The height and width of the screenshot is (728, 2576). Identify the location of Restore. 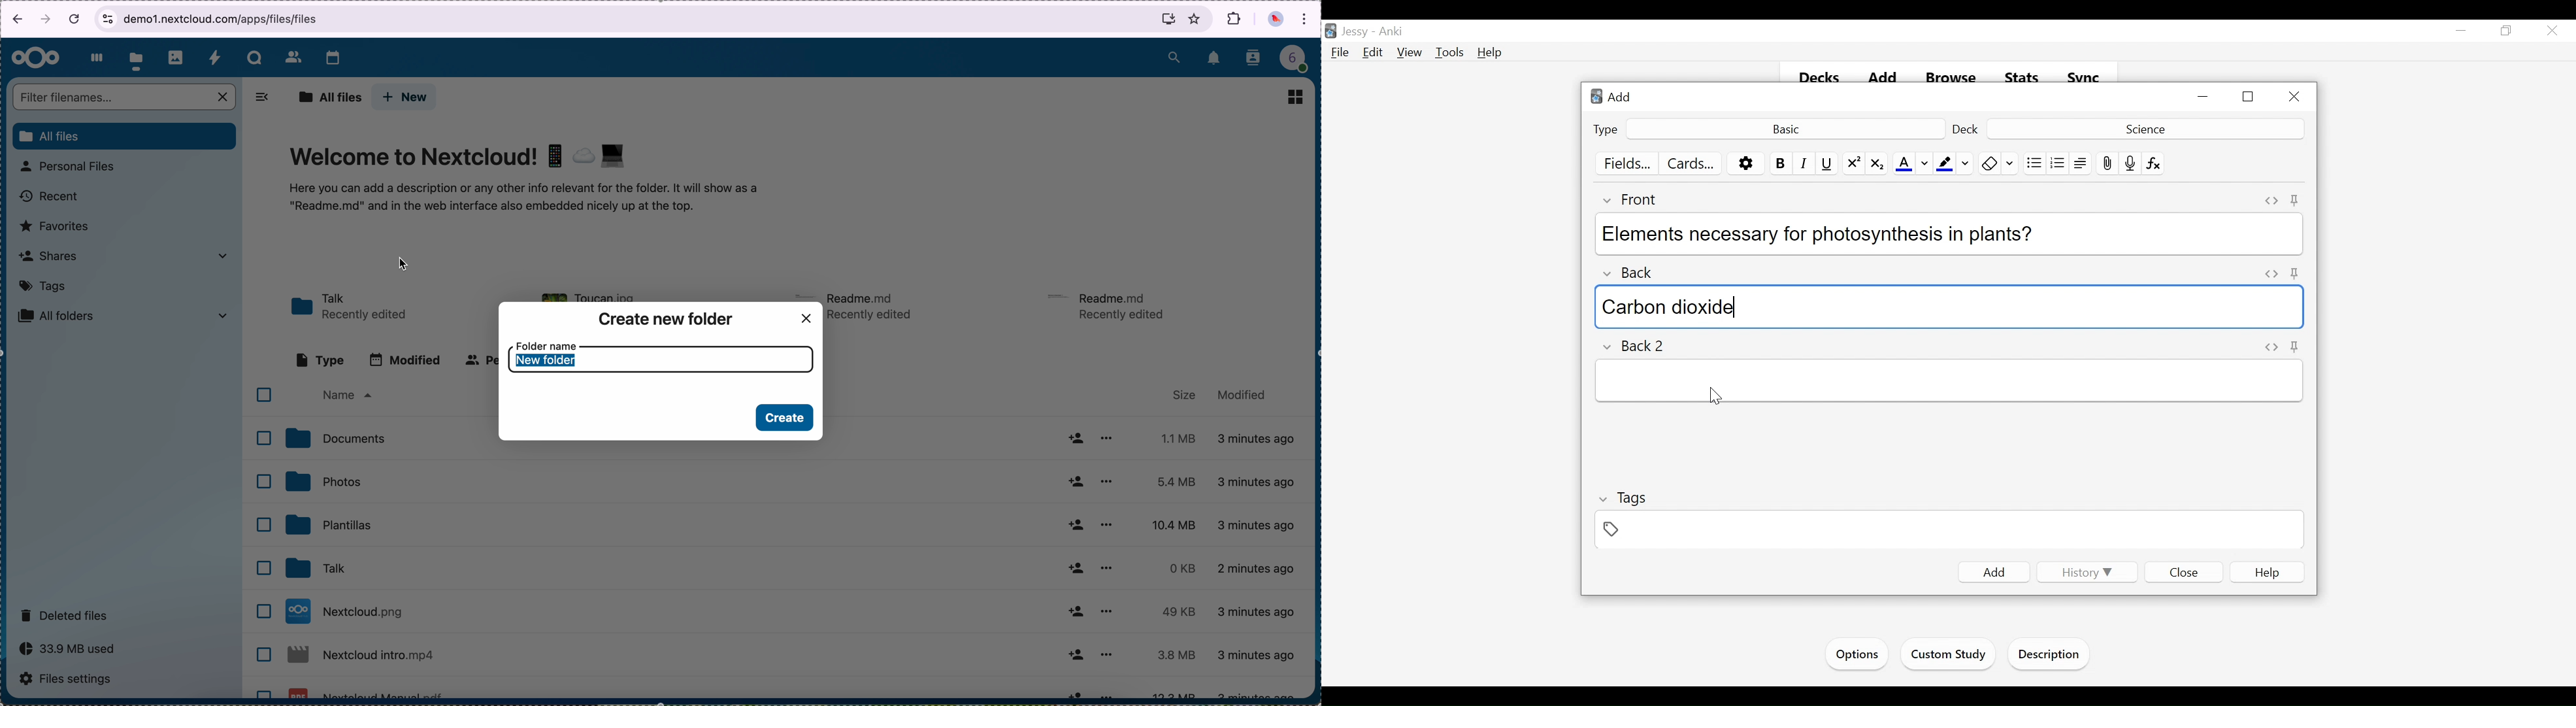
(2249, 97).